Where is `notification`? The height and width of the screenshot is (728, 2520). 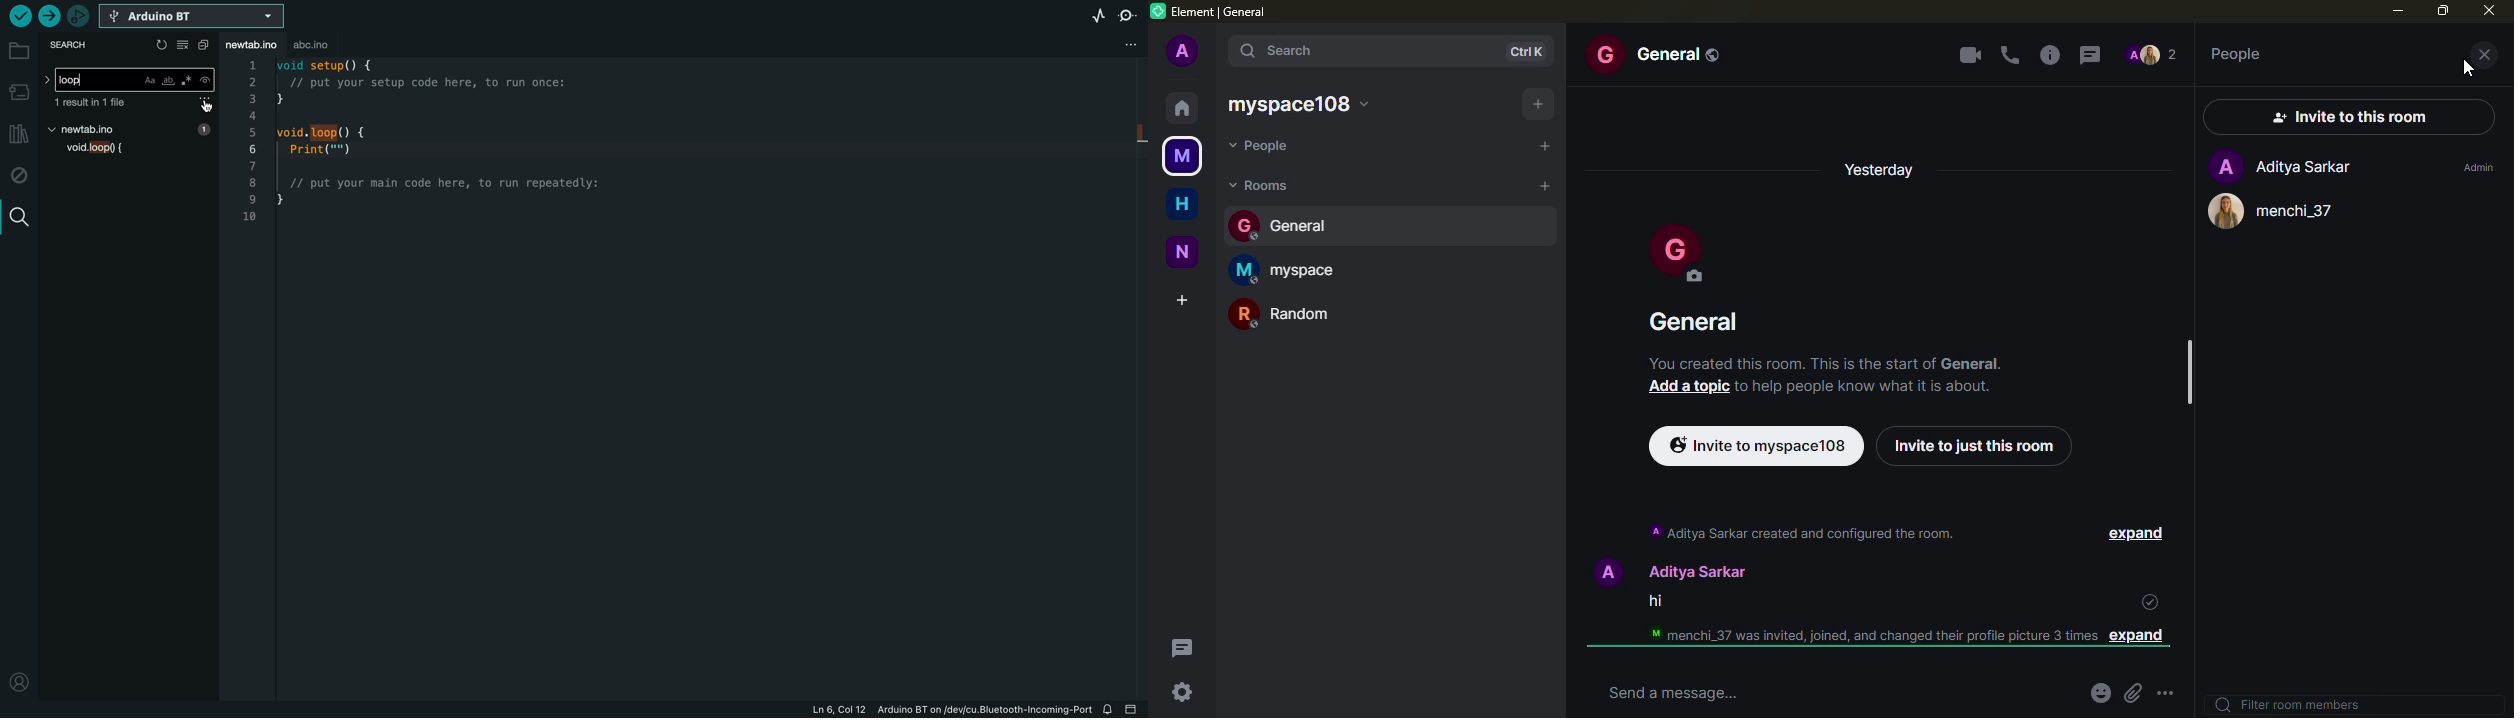
notification is located at coordinates (1110, 709).